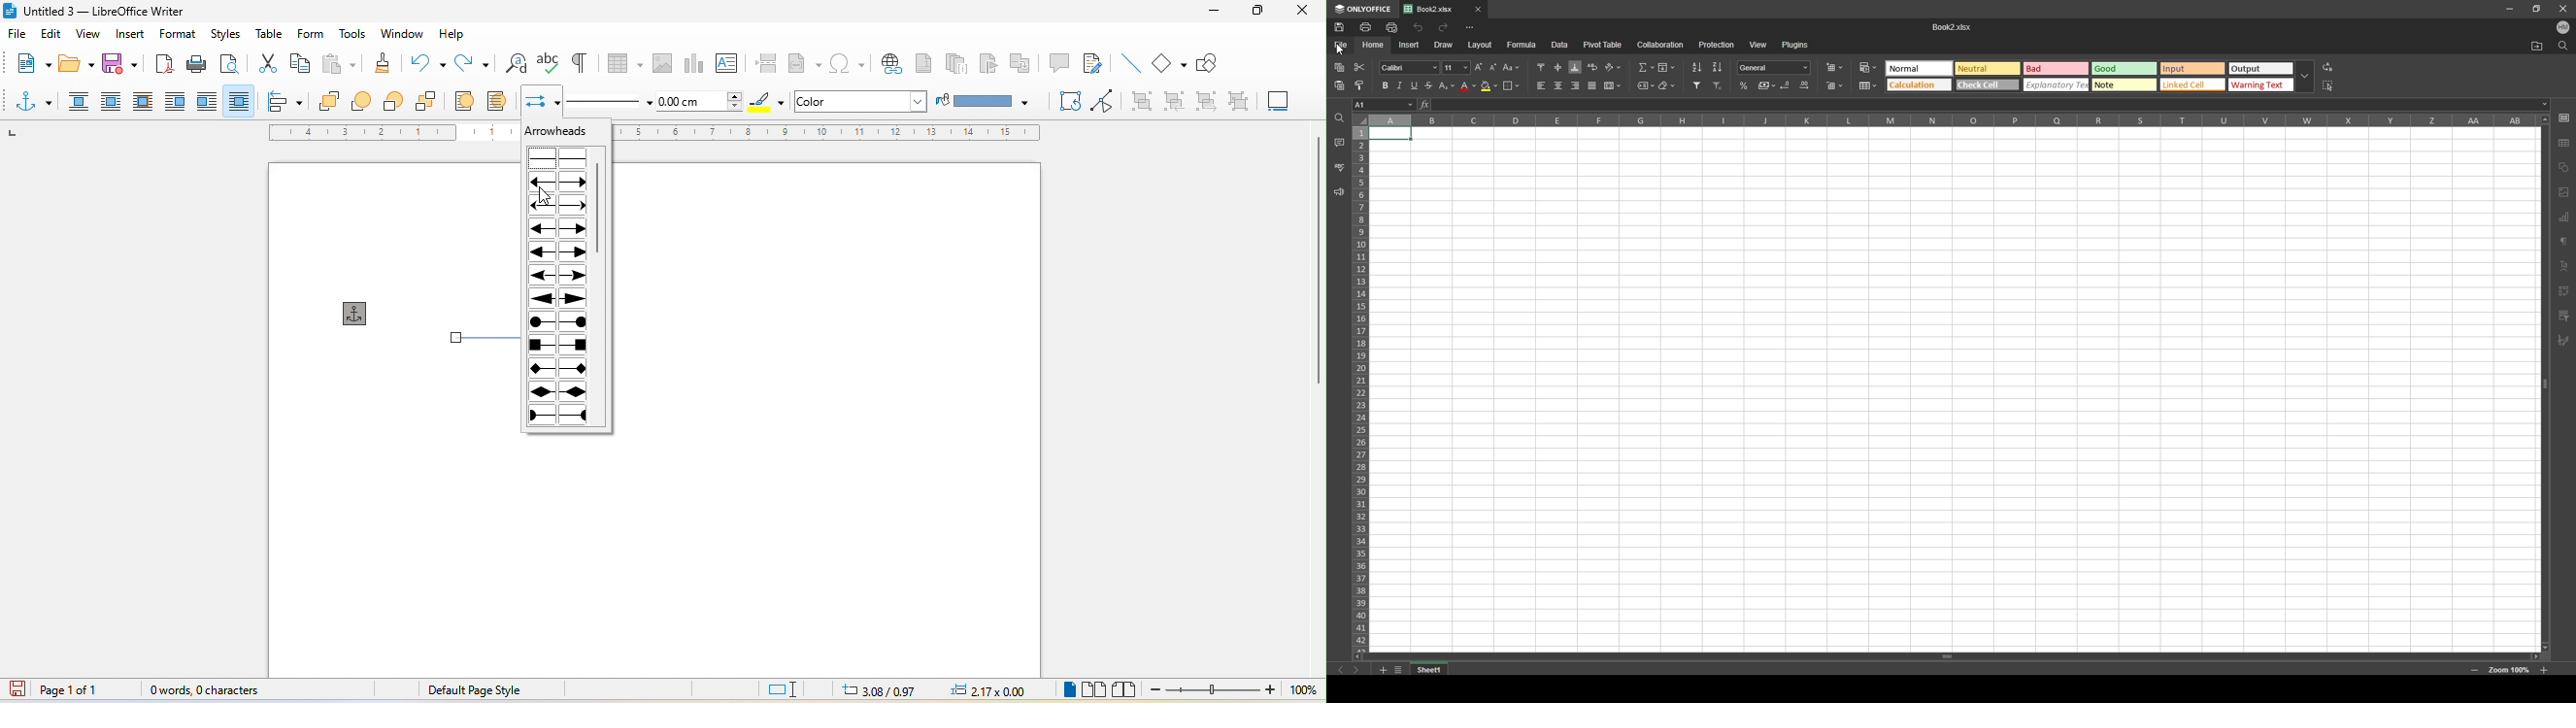  What do you see at coordinates (985, 101) in the screenshot?
I see `fill color` at bounding box center [985, 101].